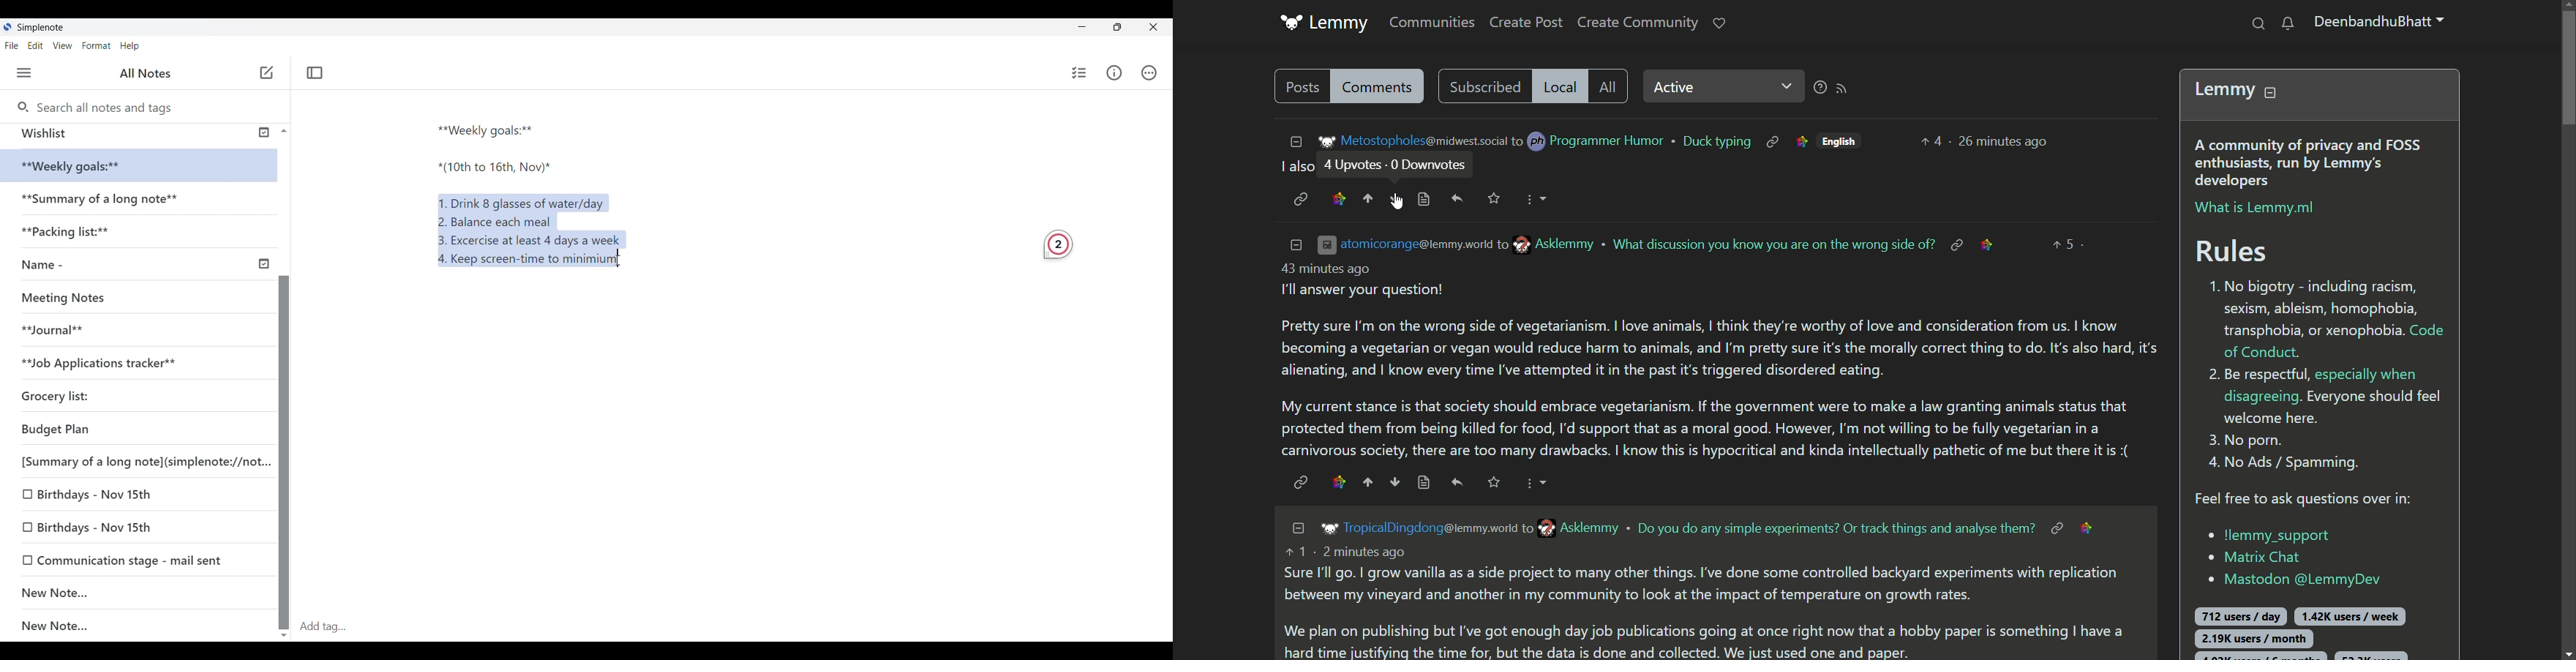  What do you see at coordinates (64, 46) in the screenshot?
I see `View` at bounding box center [64, 46].